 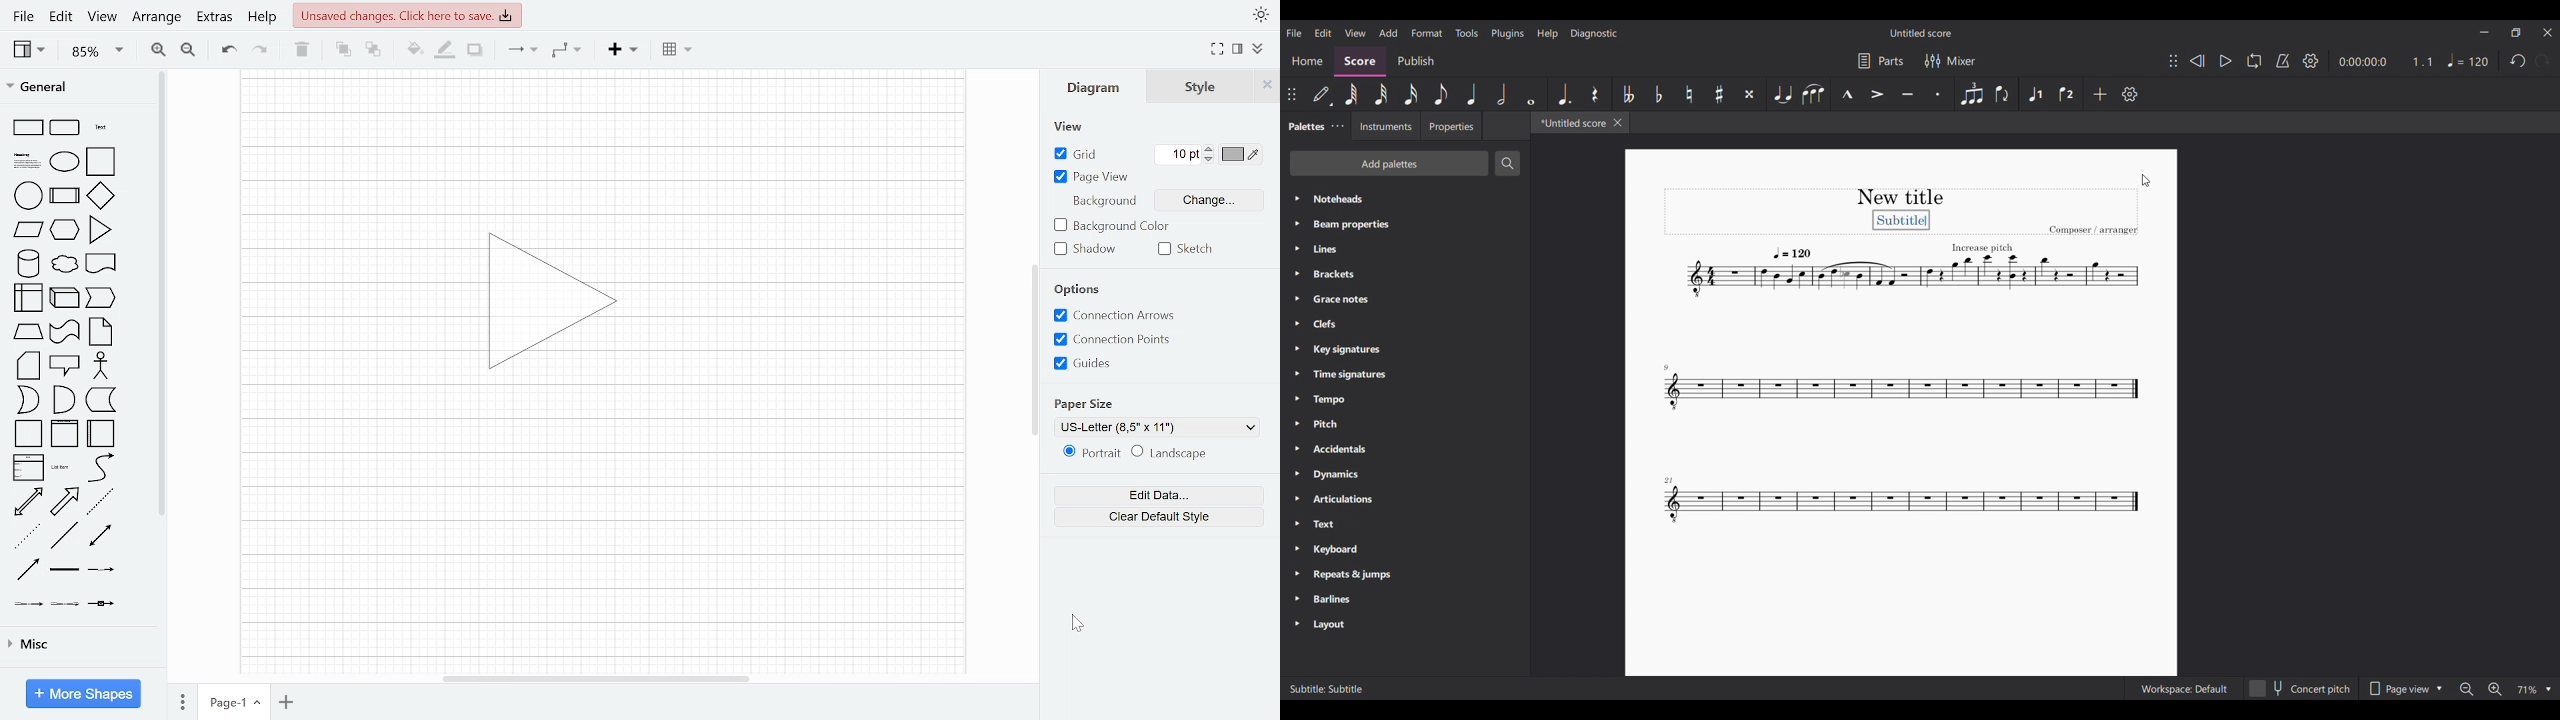 What do you see at coordinates (28, 128) in the screenshot?
I see `Rectangle` at bounding box center [28, 128].